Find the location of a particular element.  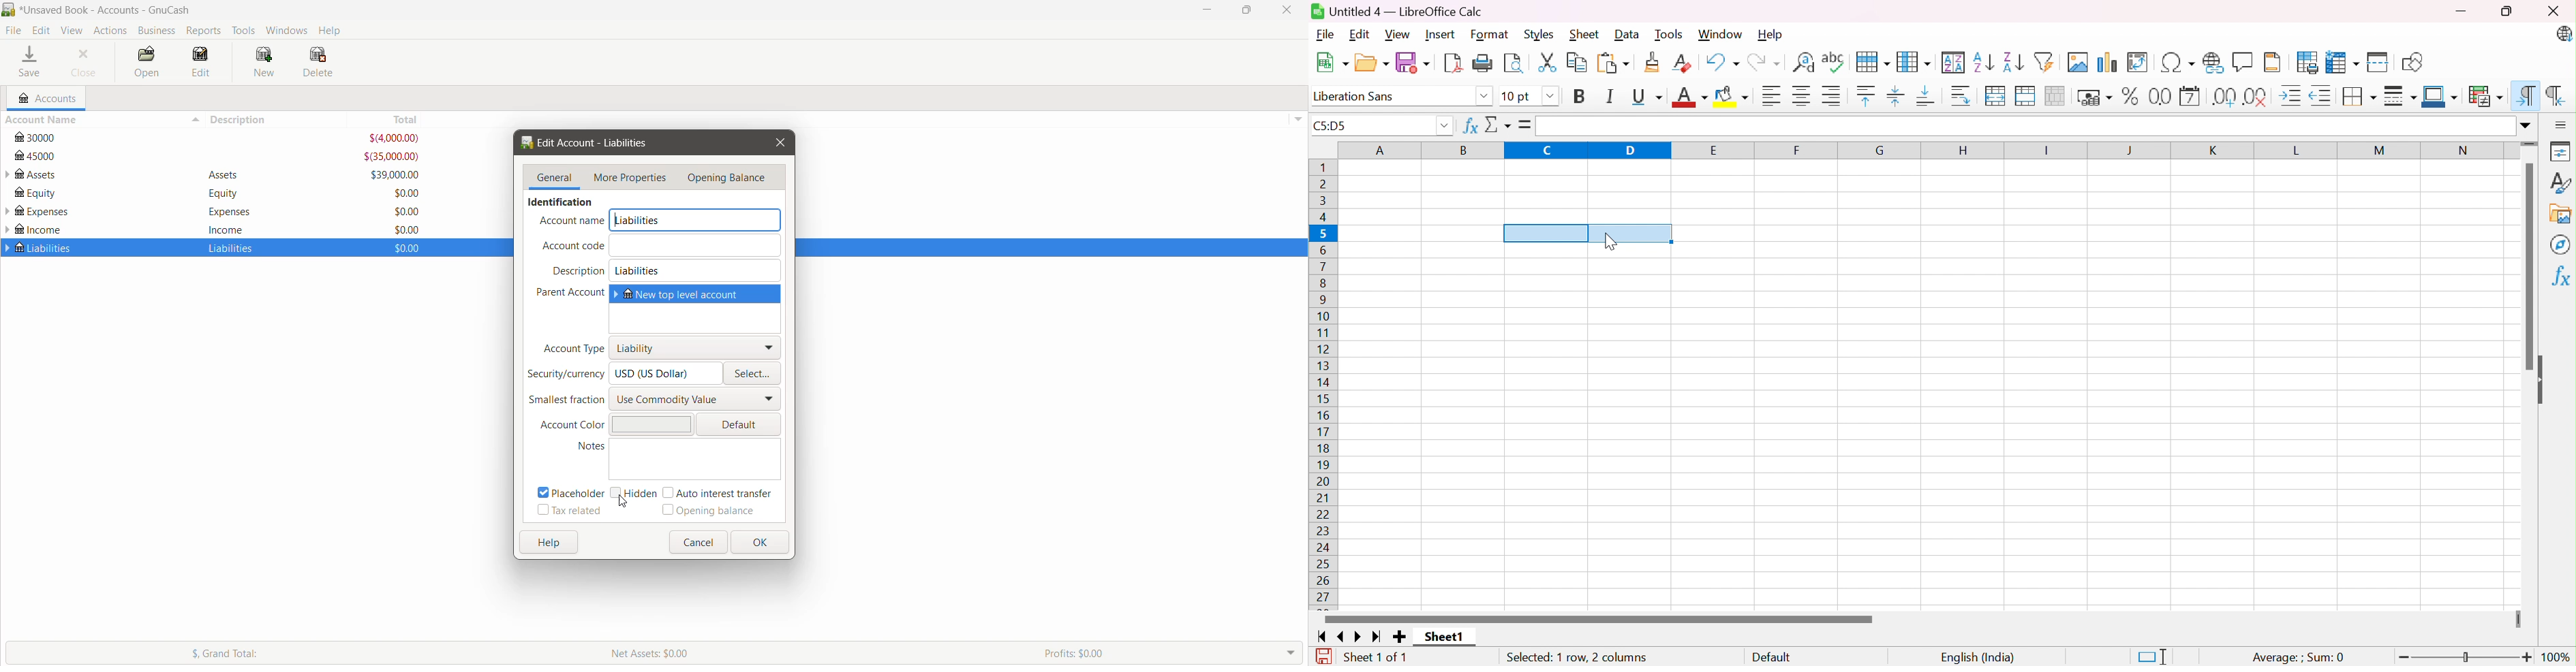

Auto interest transfer - click to enable/disable is located at coordinates (722, 492).